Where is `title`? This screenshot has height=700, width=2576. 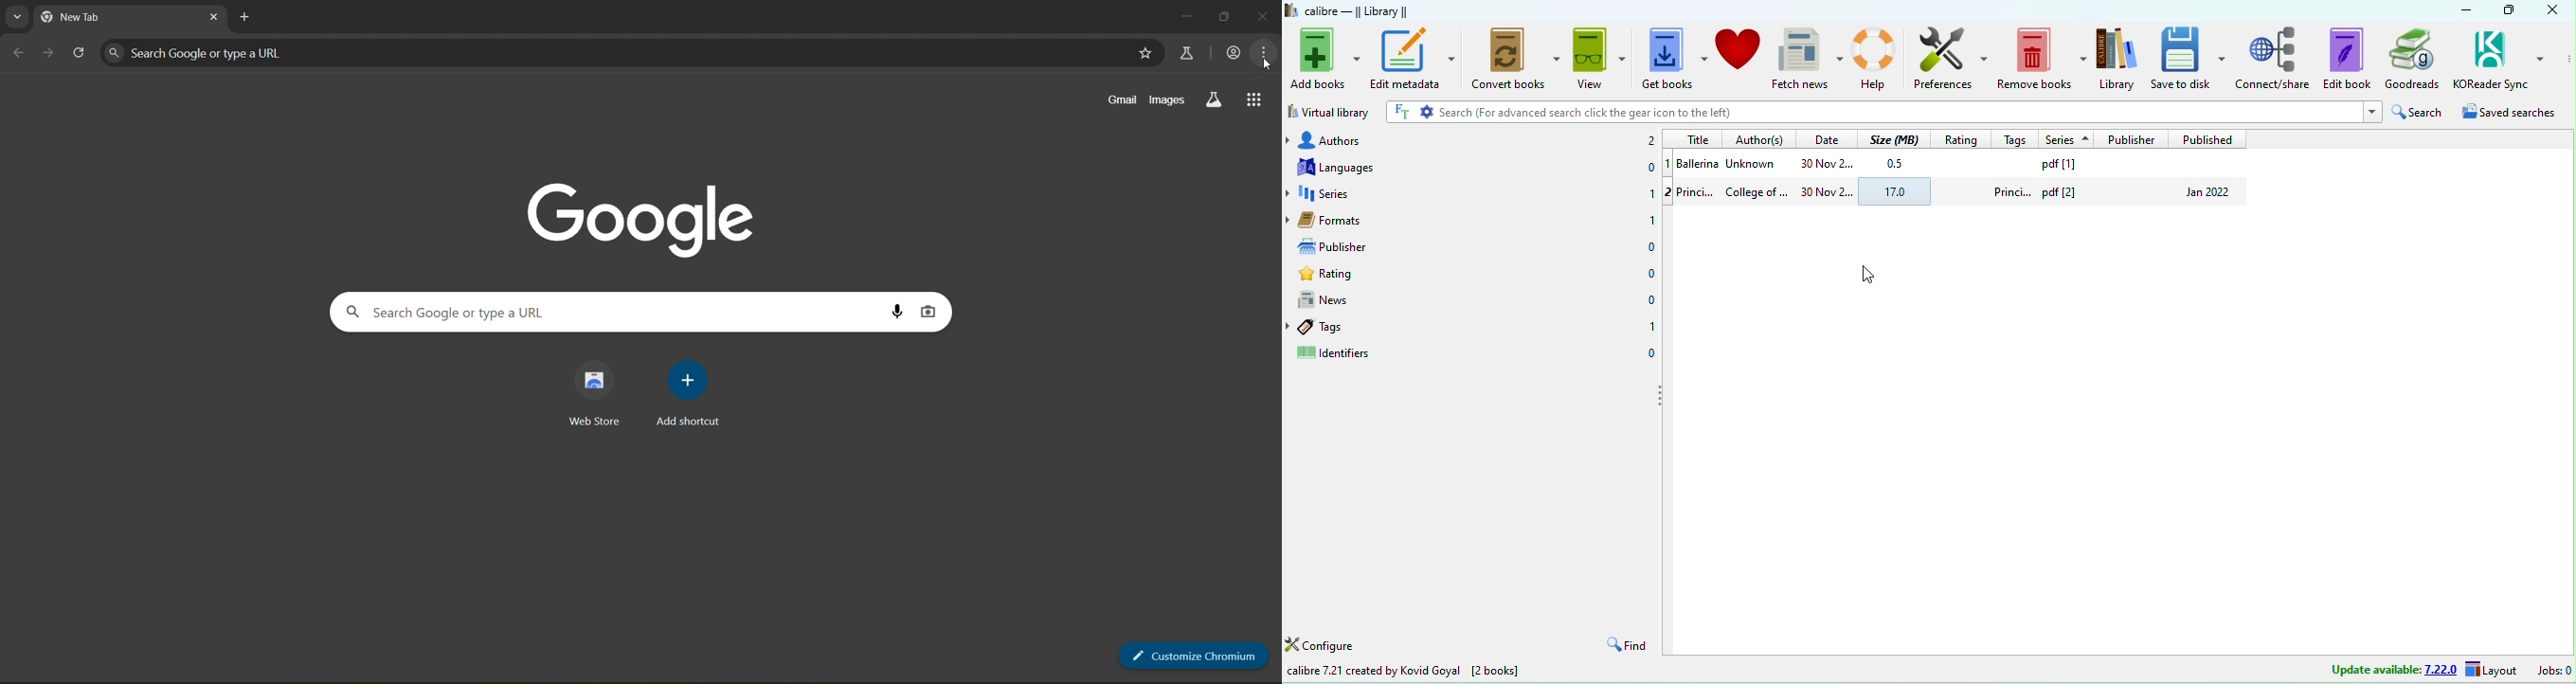
title is located at coordinates (1700, 138).